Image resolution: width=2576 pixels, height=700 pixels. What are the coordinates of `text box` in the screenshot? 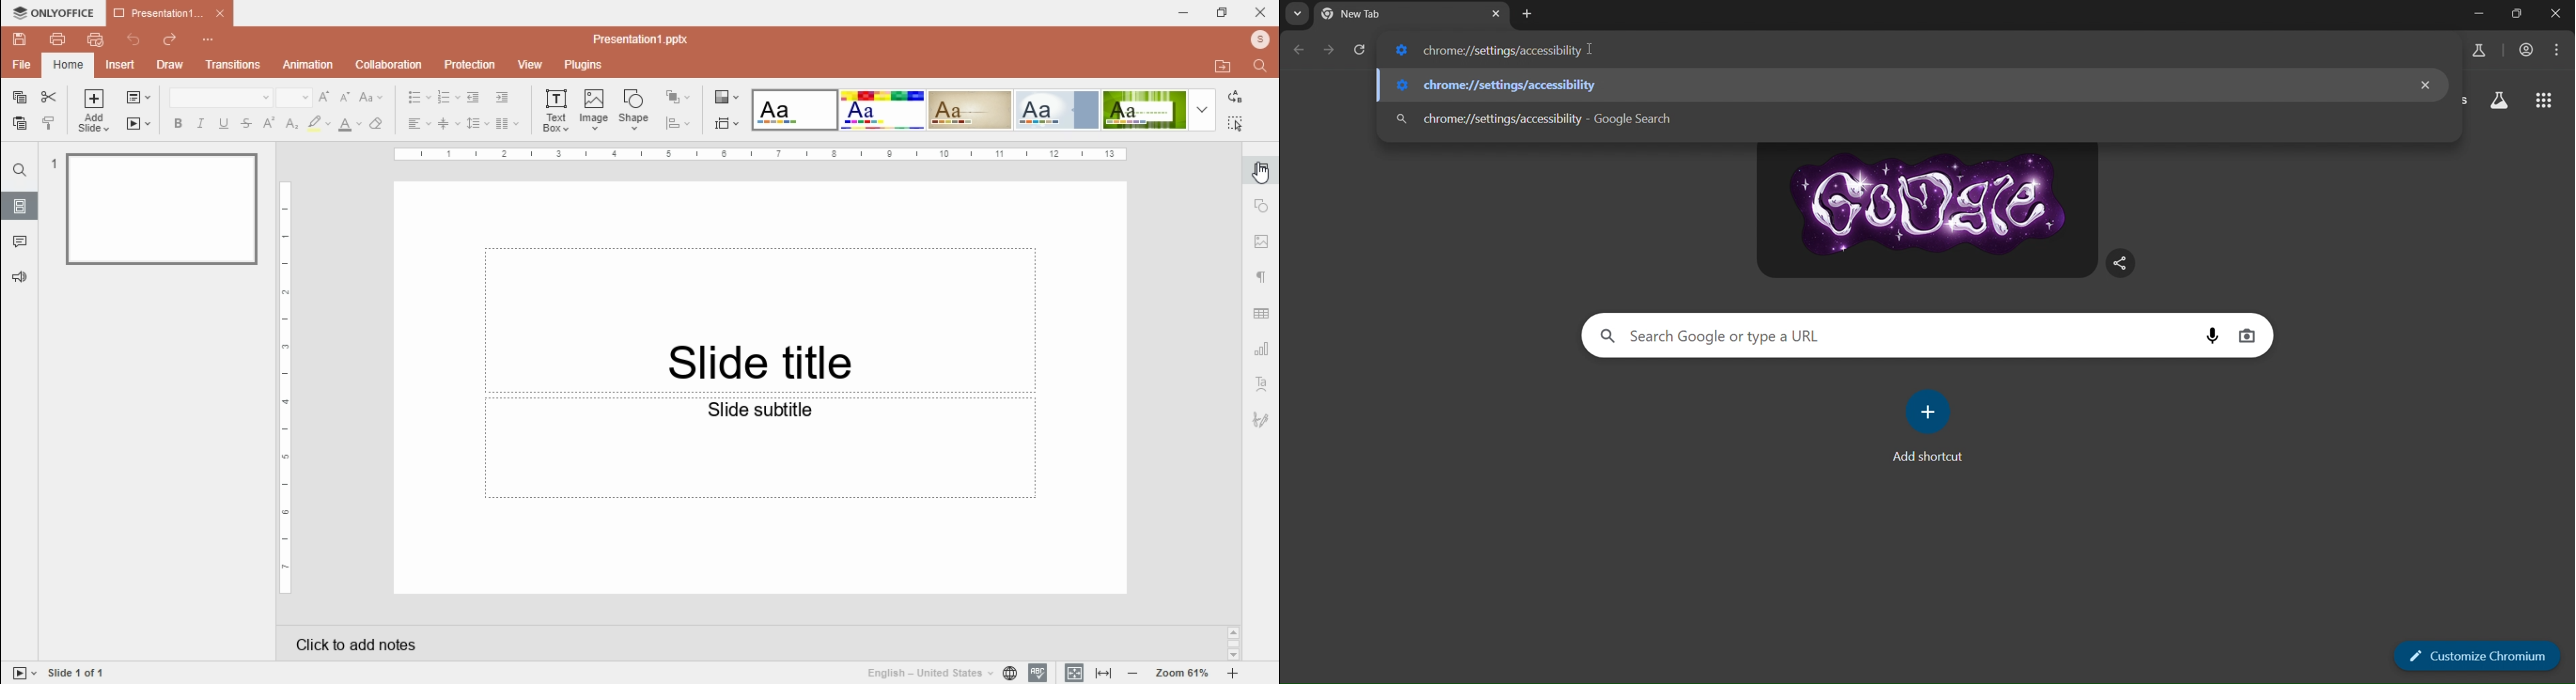 It's located at (758, 446).